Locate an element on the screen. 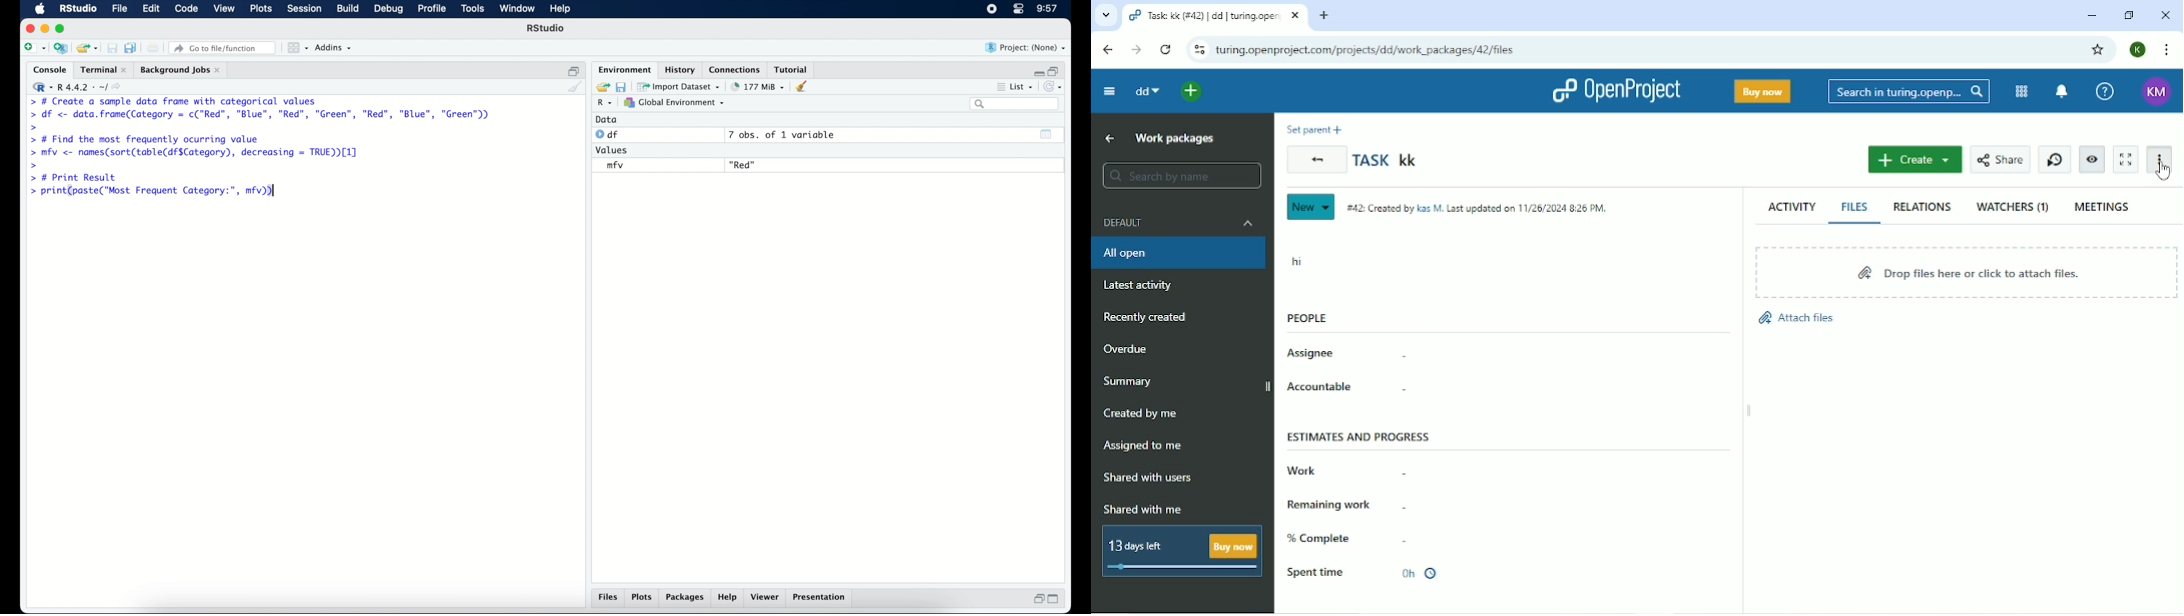 The image size is (2184, 616). print is located at coordinates (154, 48).